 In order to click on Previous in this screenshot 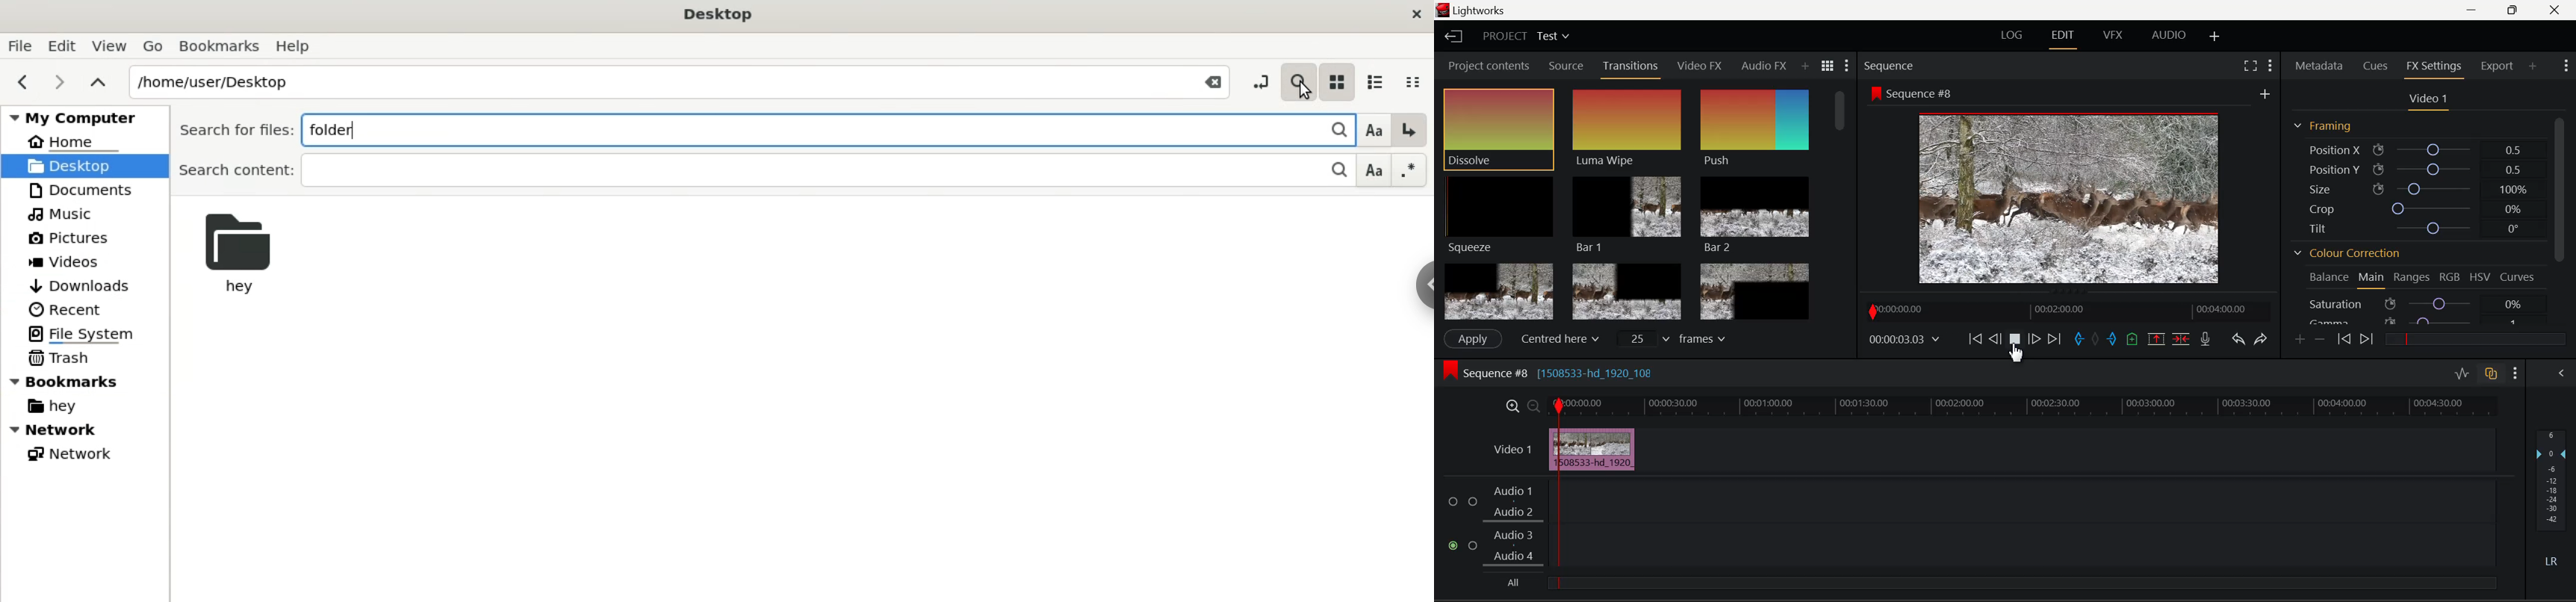, I will do `click(19, 82)`.